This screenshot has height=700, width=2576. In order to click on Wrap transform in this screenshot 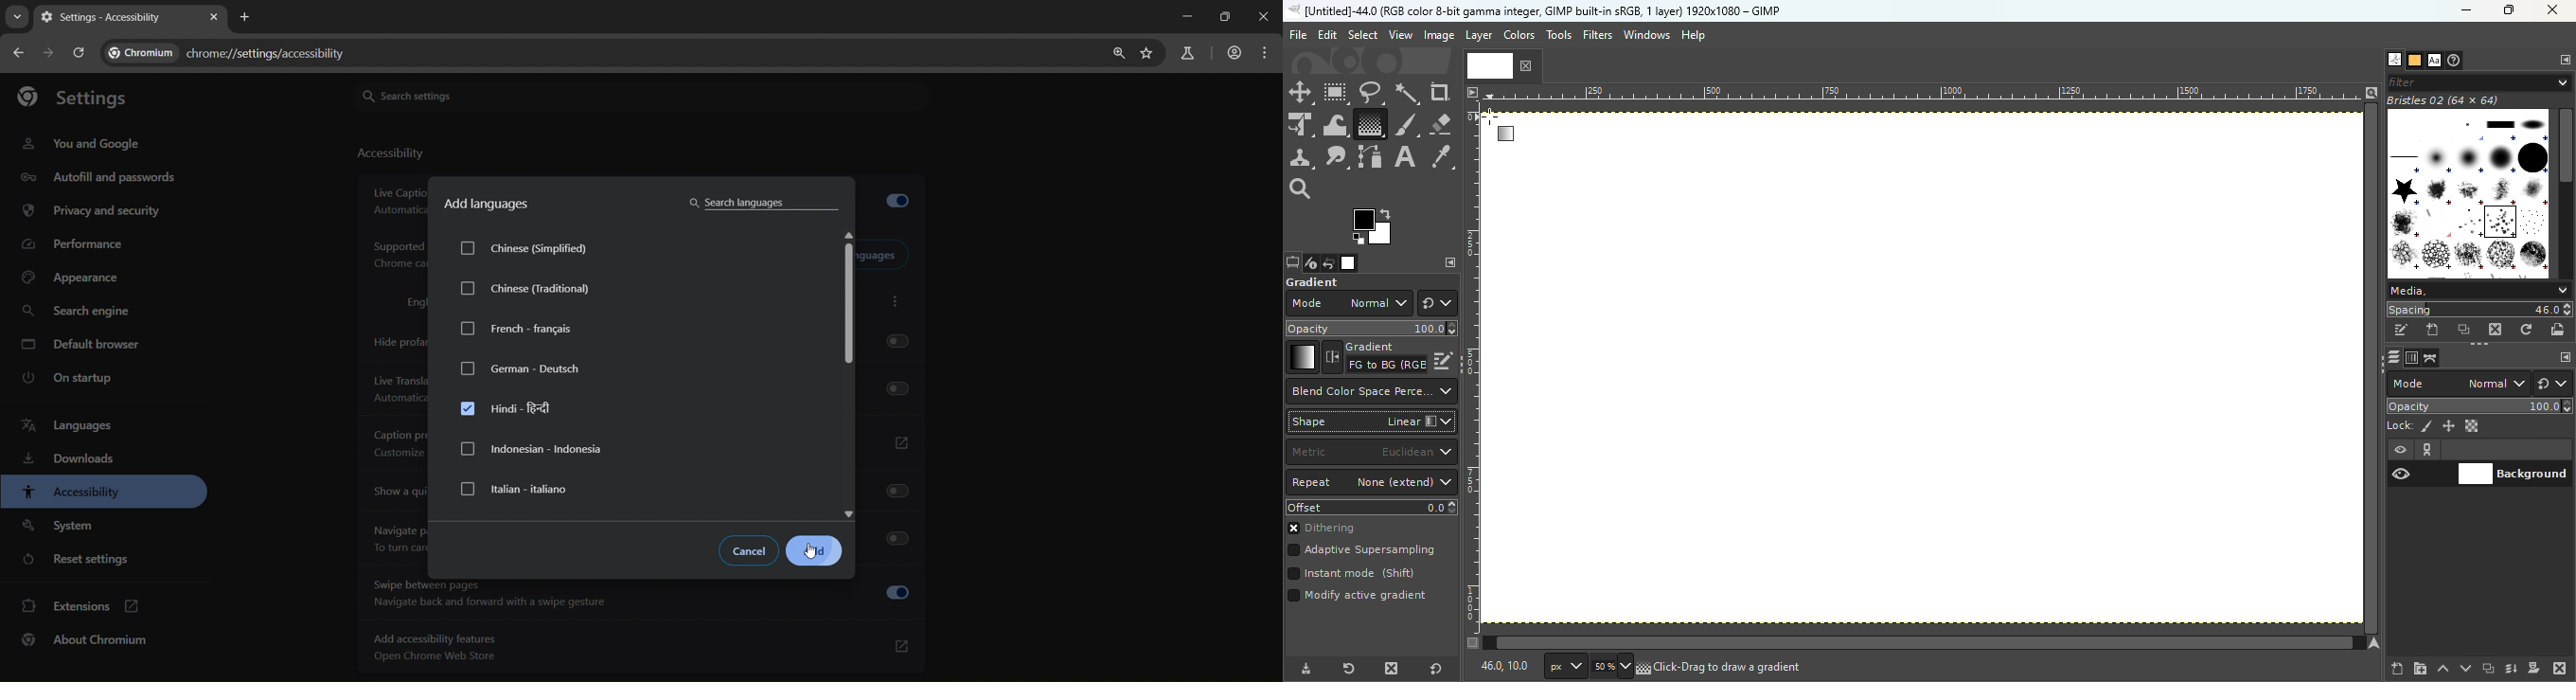, I will do `click(1333, 124)`.